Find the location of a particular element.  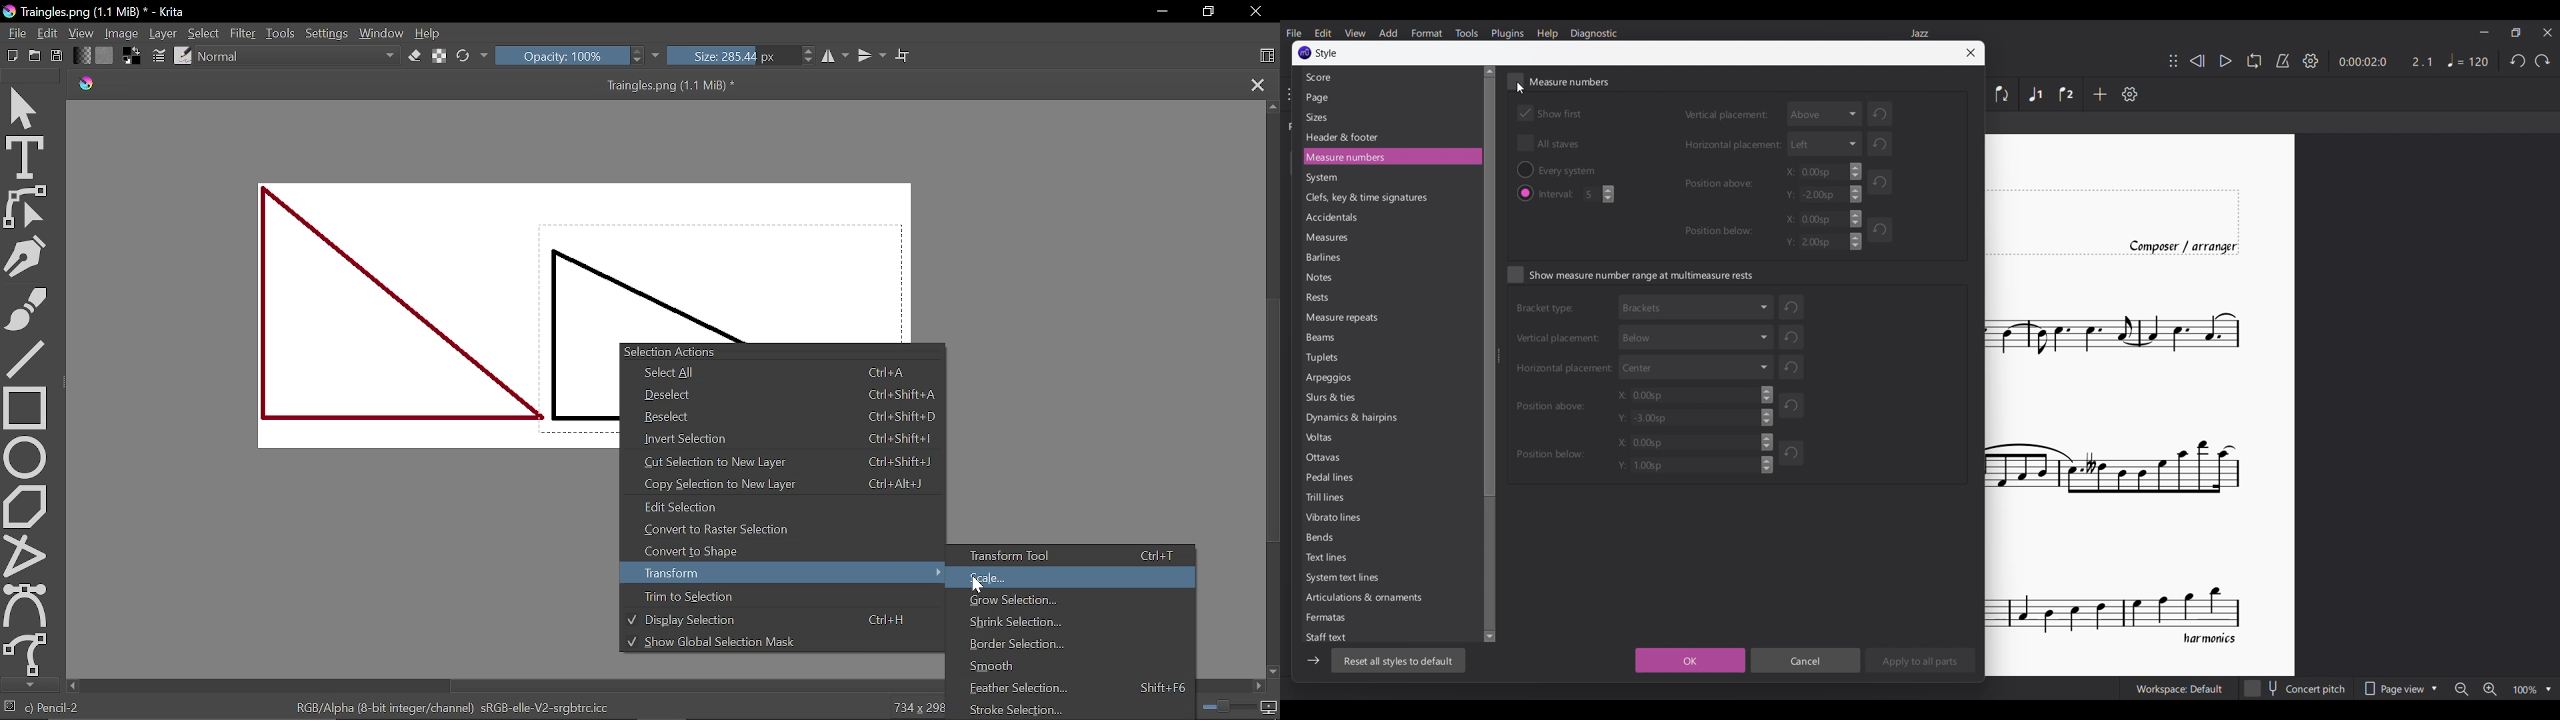

Vibrato is located at coordinates (1333, 518).